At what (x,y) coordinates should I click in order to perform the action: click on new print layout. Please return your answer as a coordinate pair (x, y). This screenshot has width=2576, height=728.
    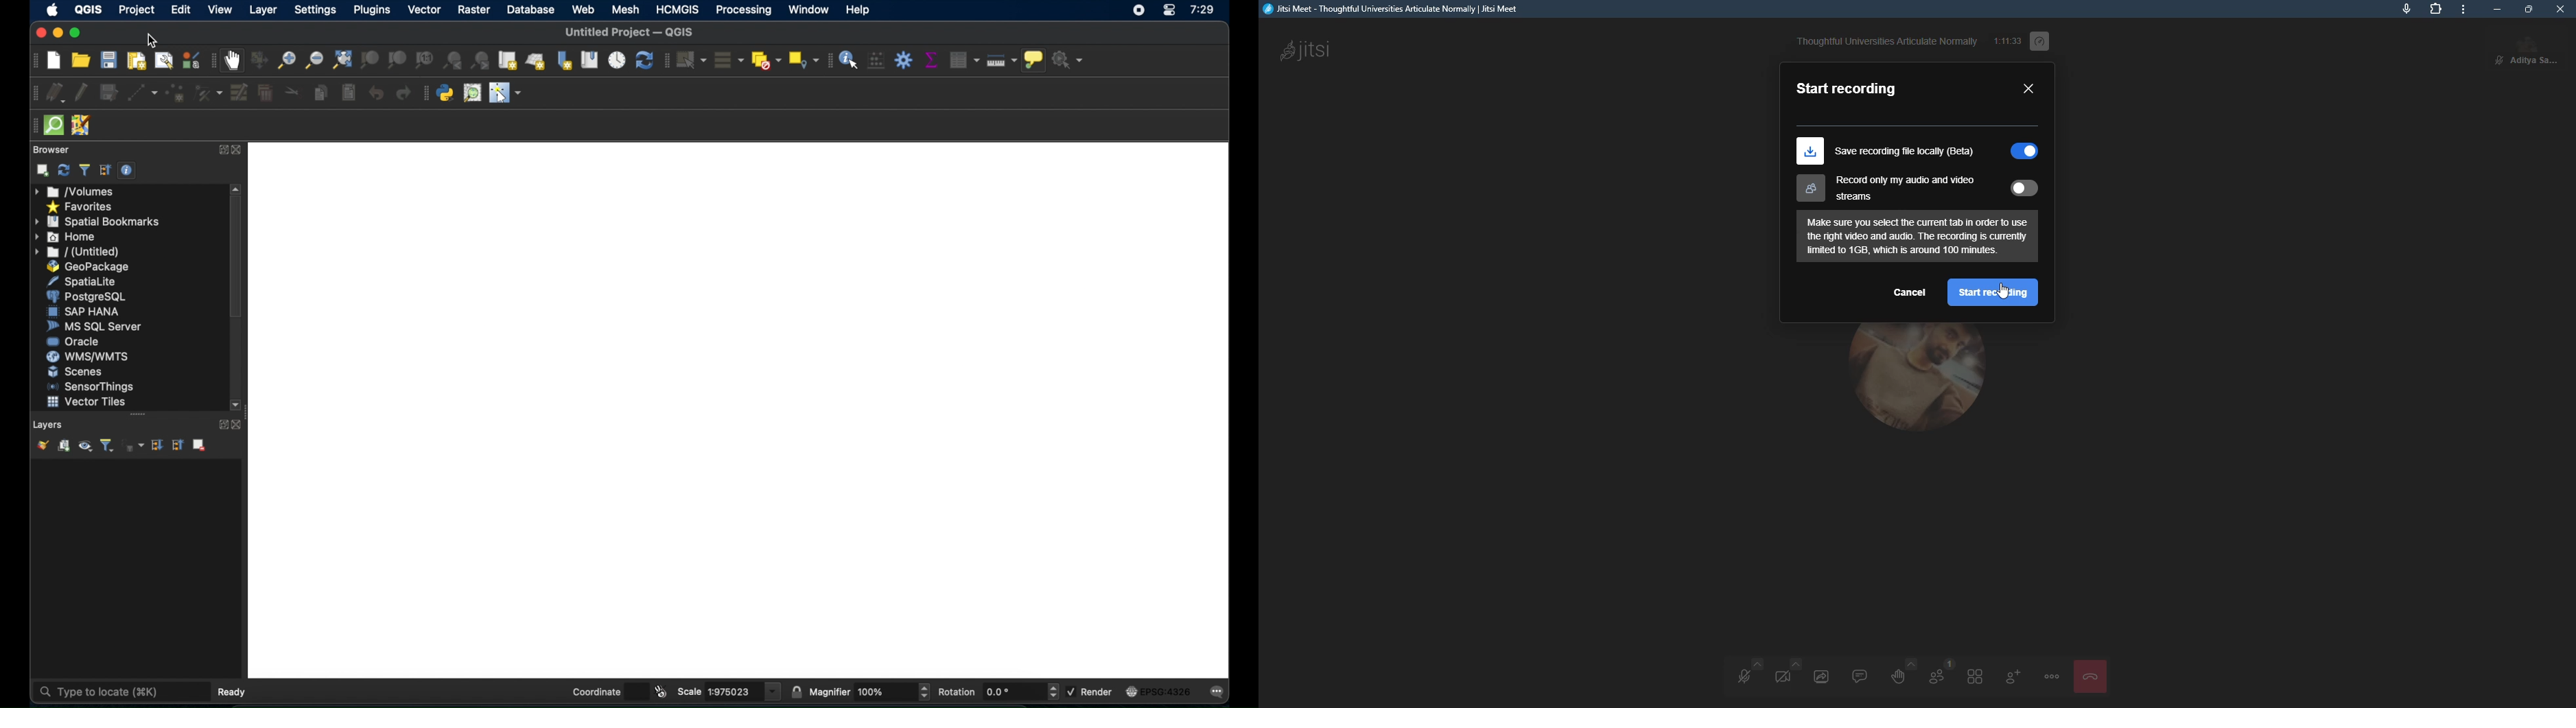
    Looking at the image, I should click on (136, 62).